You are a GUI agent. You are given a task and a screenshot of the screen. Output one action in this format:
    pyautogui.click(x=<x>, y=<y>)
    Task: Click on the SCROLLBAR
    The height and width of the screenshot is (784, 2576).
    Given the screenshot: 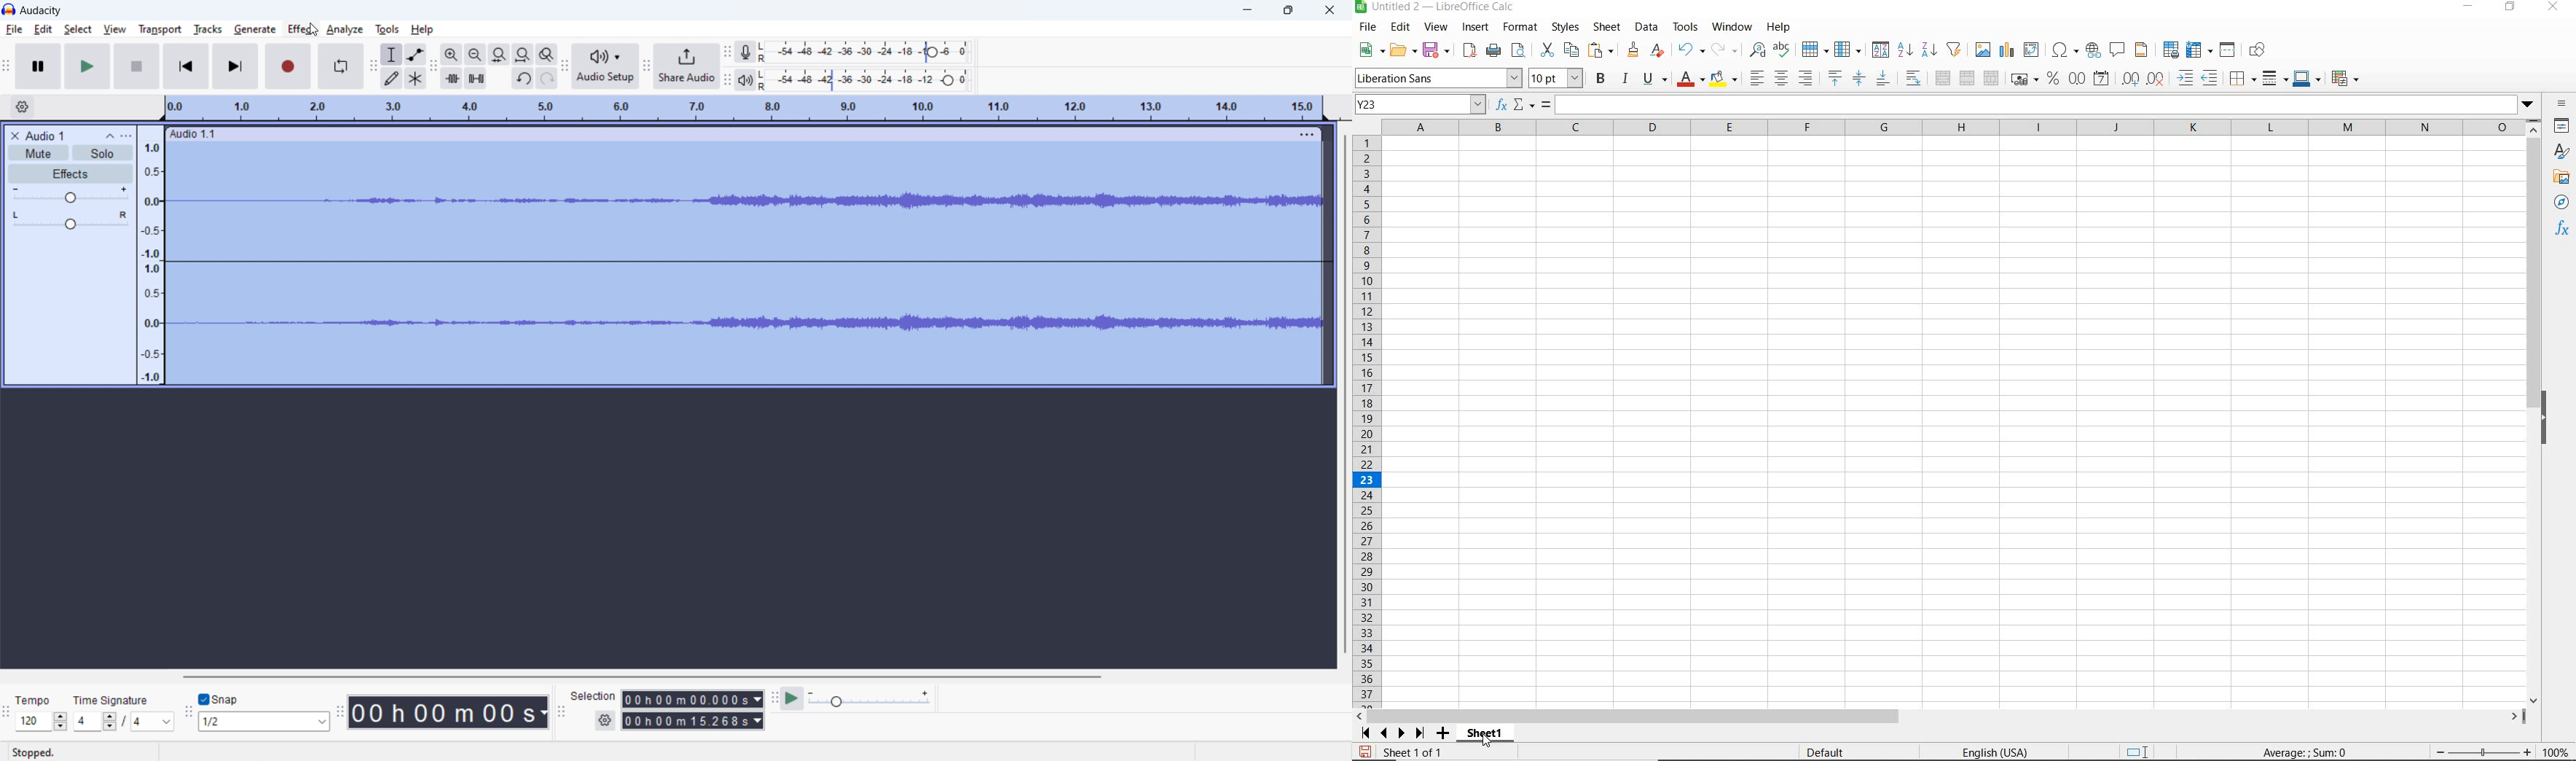 What is the action you would take?
    pyautogui.click(x=2535, y=413)
    